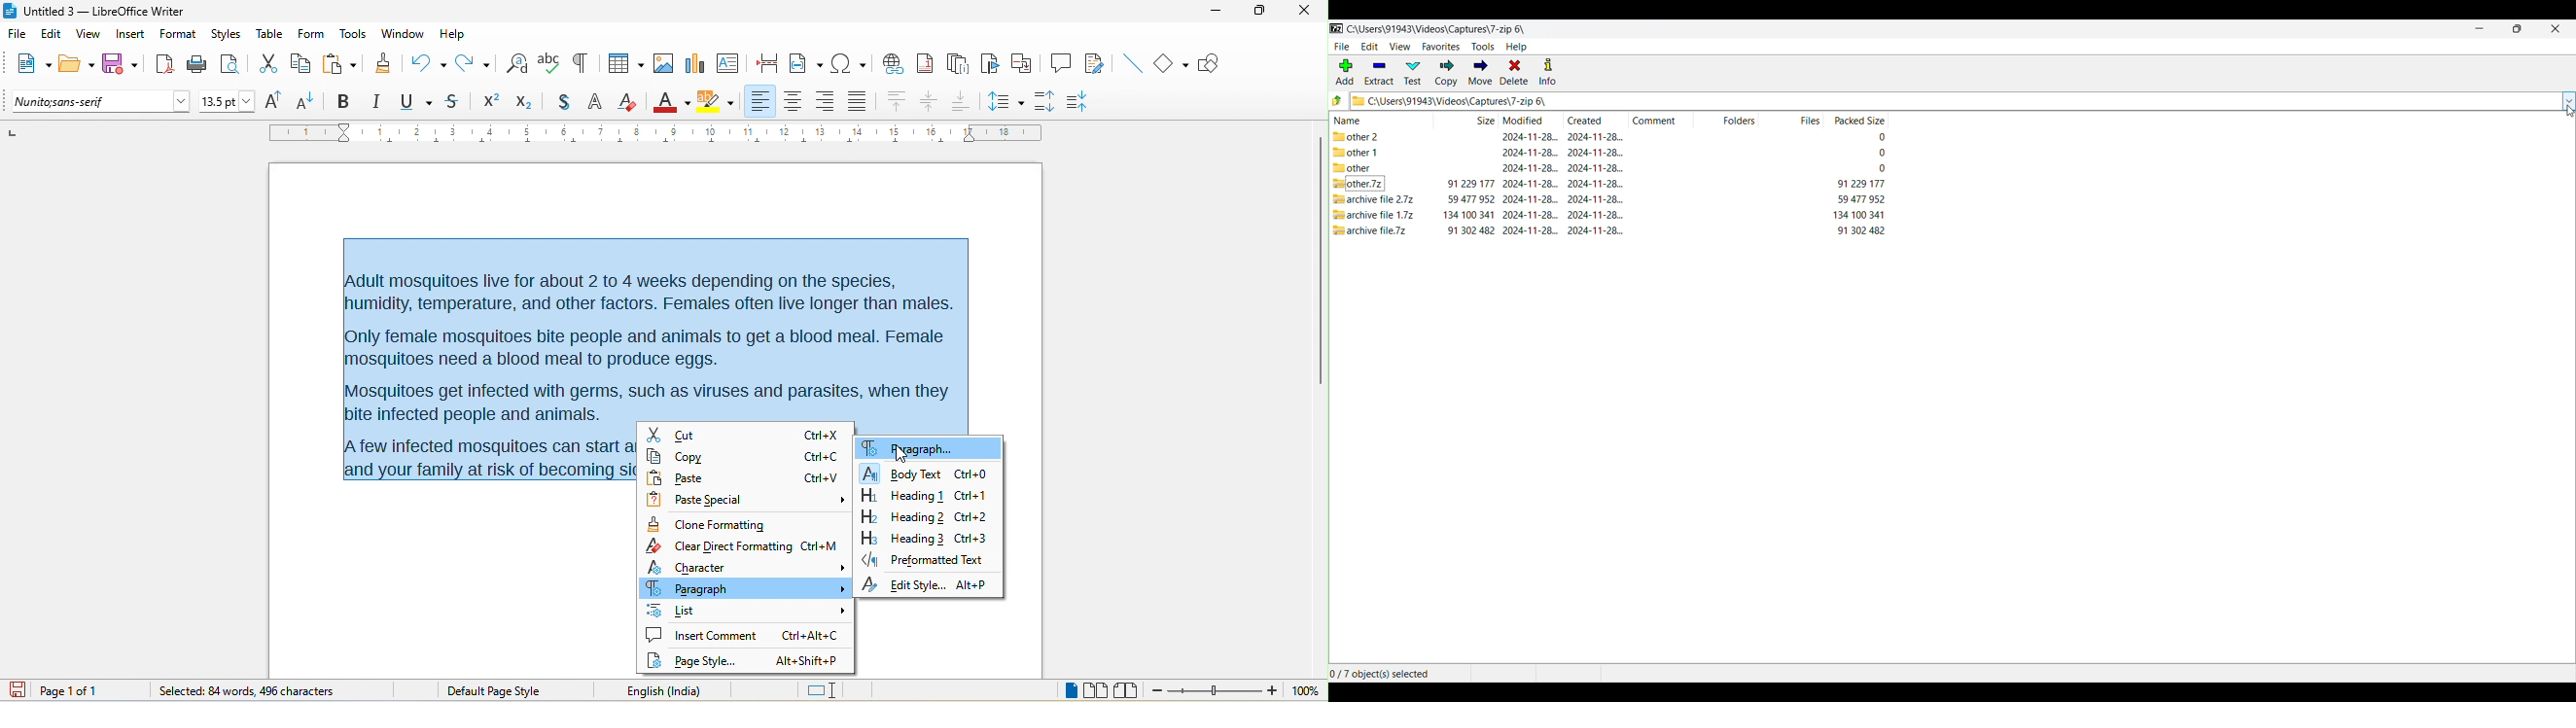 The image size is (2576, 728). I want to click on decrease paragraph spacing, so click(1081, 102).